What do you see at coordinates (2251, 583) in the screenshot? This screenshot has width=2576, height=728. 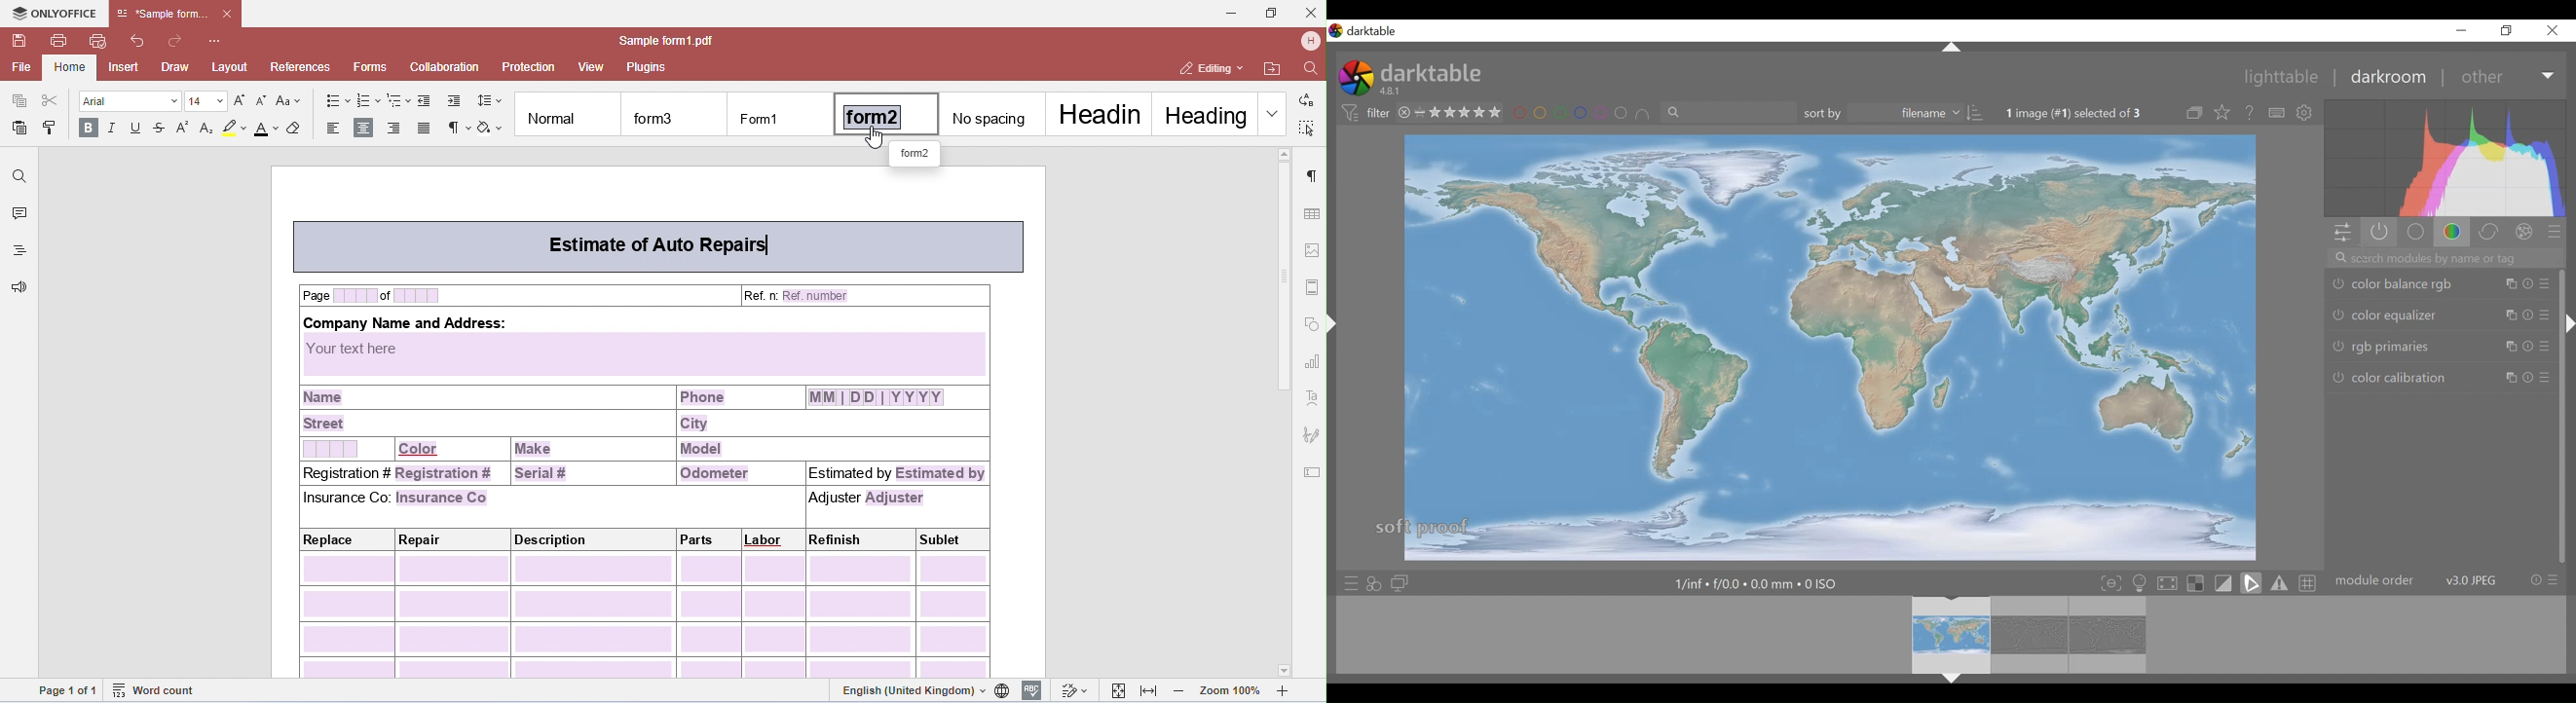 I see `toggle softproofing` at bounding box center [2251, 583].